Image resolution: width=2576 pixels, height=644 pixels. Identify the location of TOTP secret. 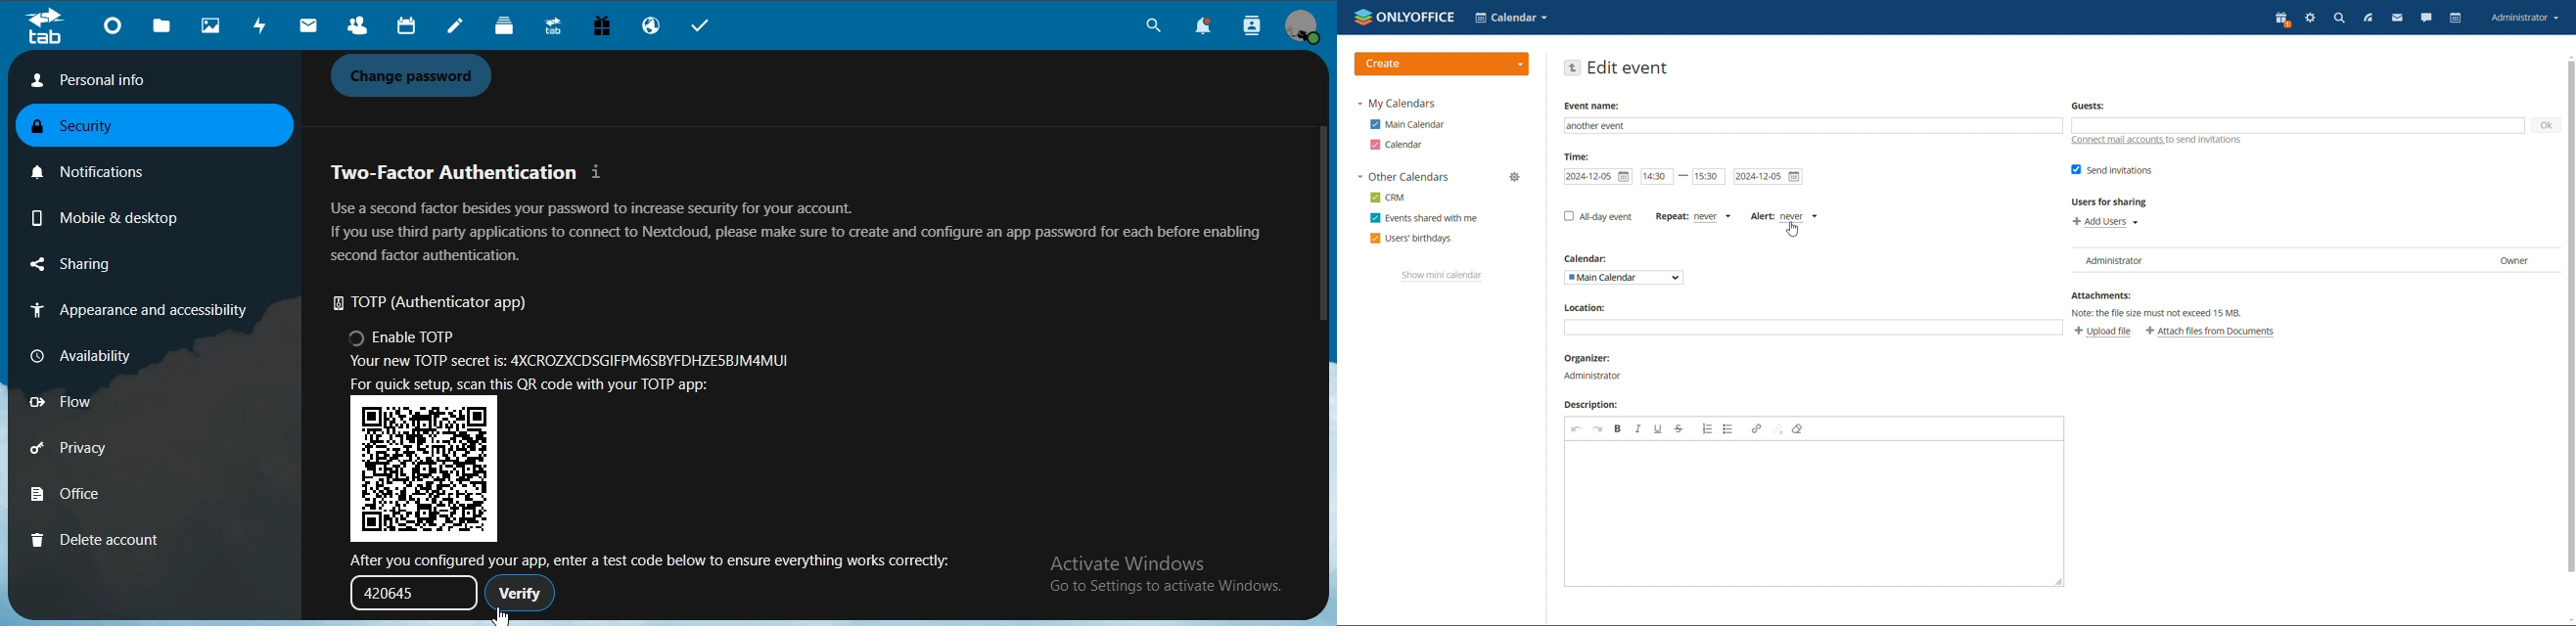
(574, 364).